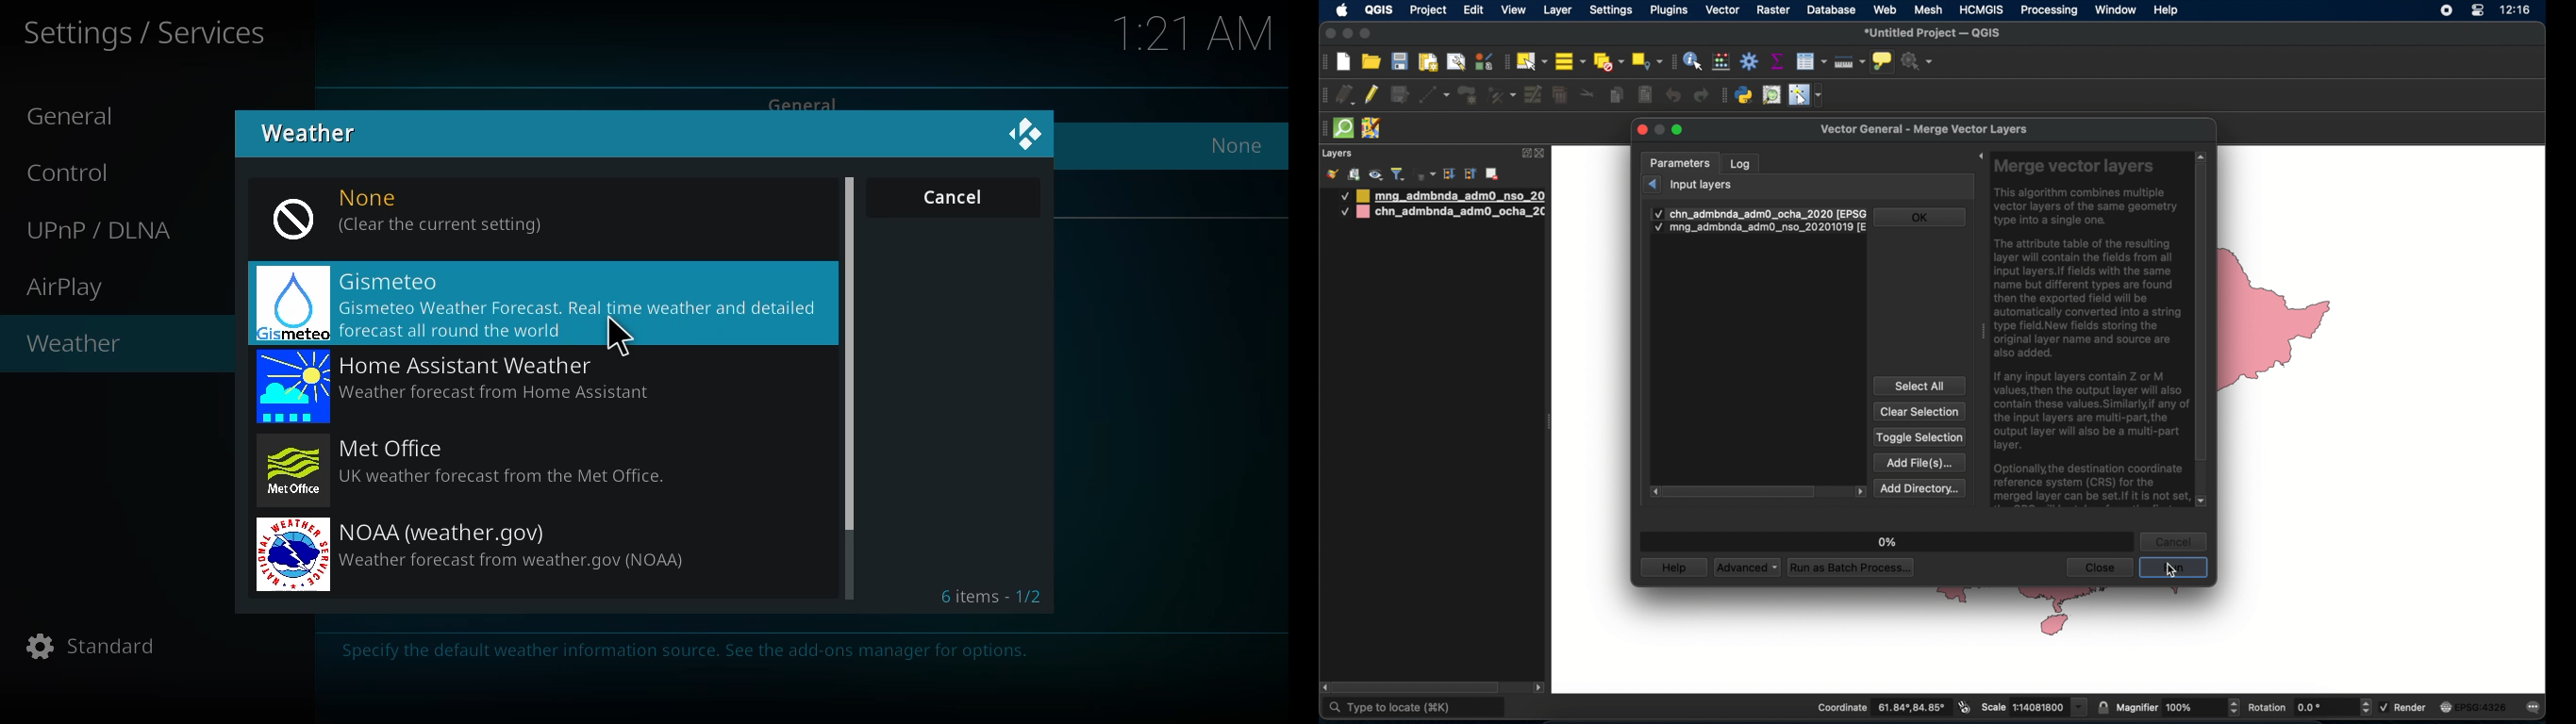  I want to click on add polygon feature, so click(1468, 95).